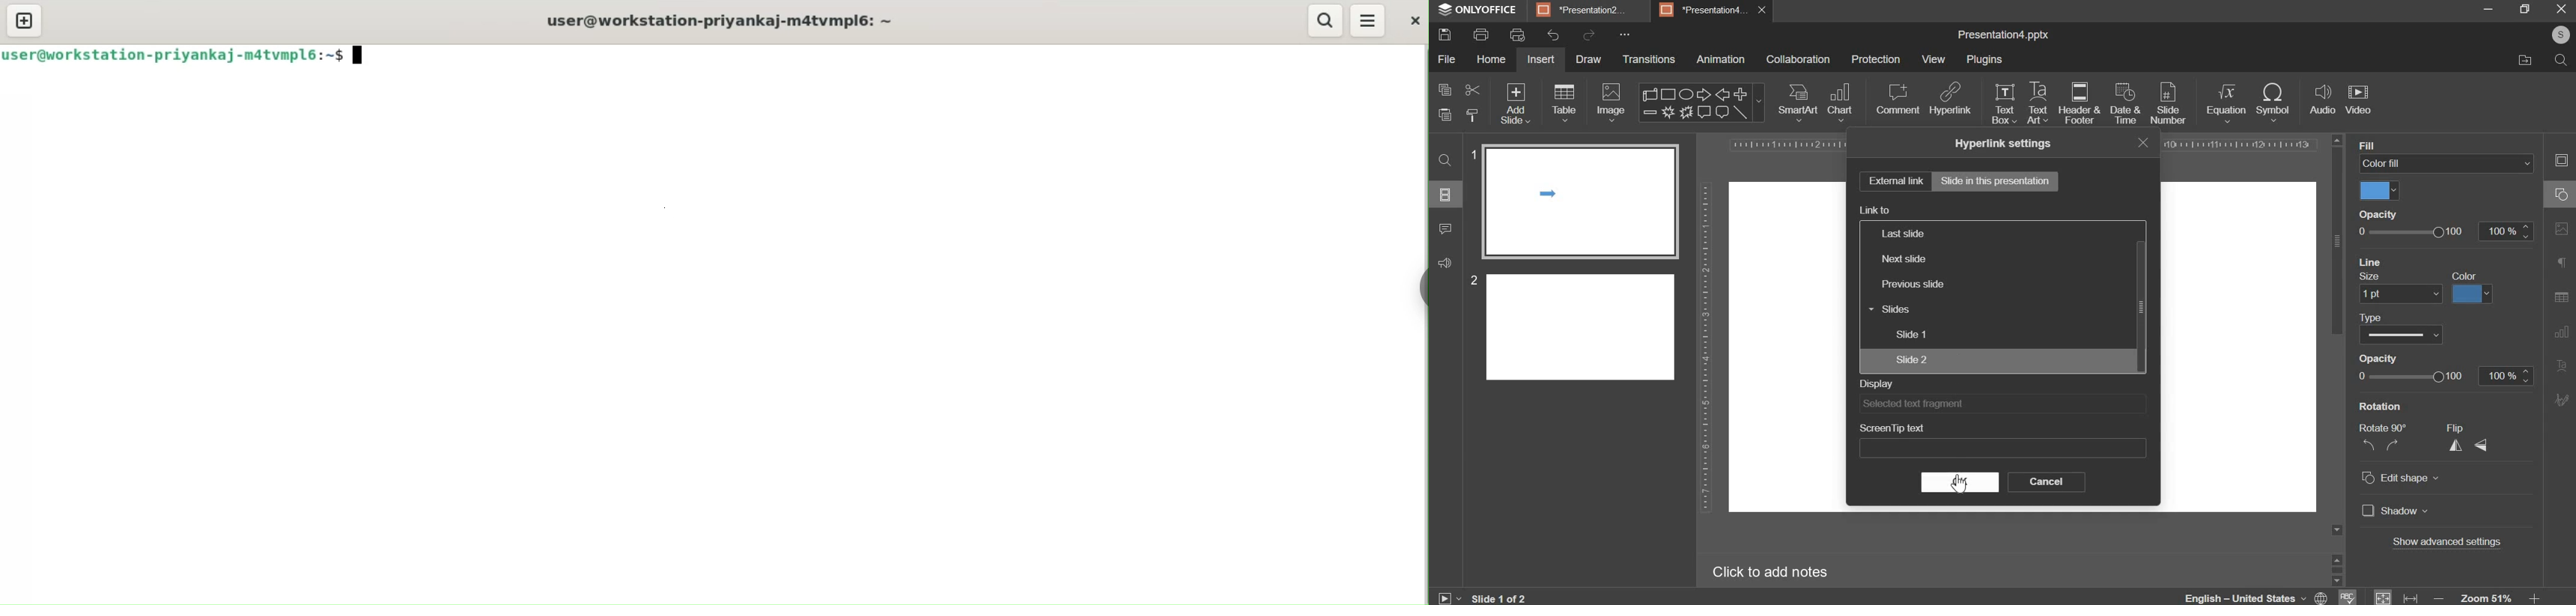 The width and height of the screenshot is (2576, 616). I want to click on Slide 1 of 2, so click(1506, 596).